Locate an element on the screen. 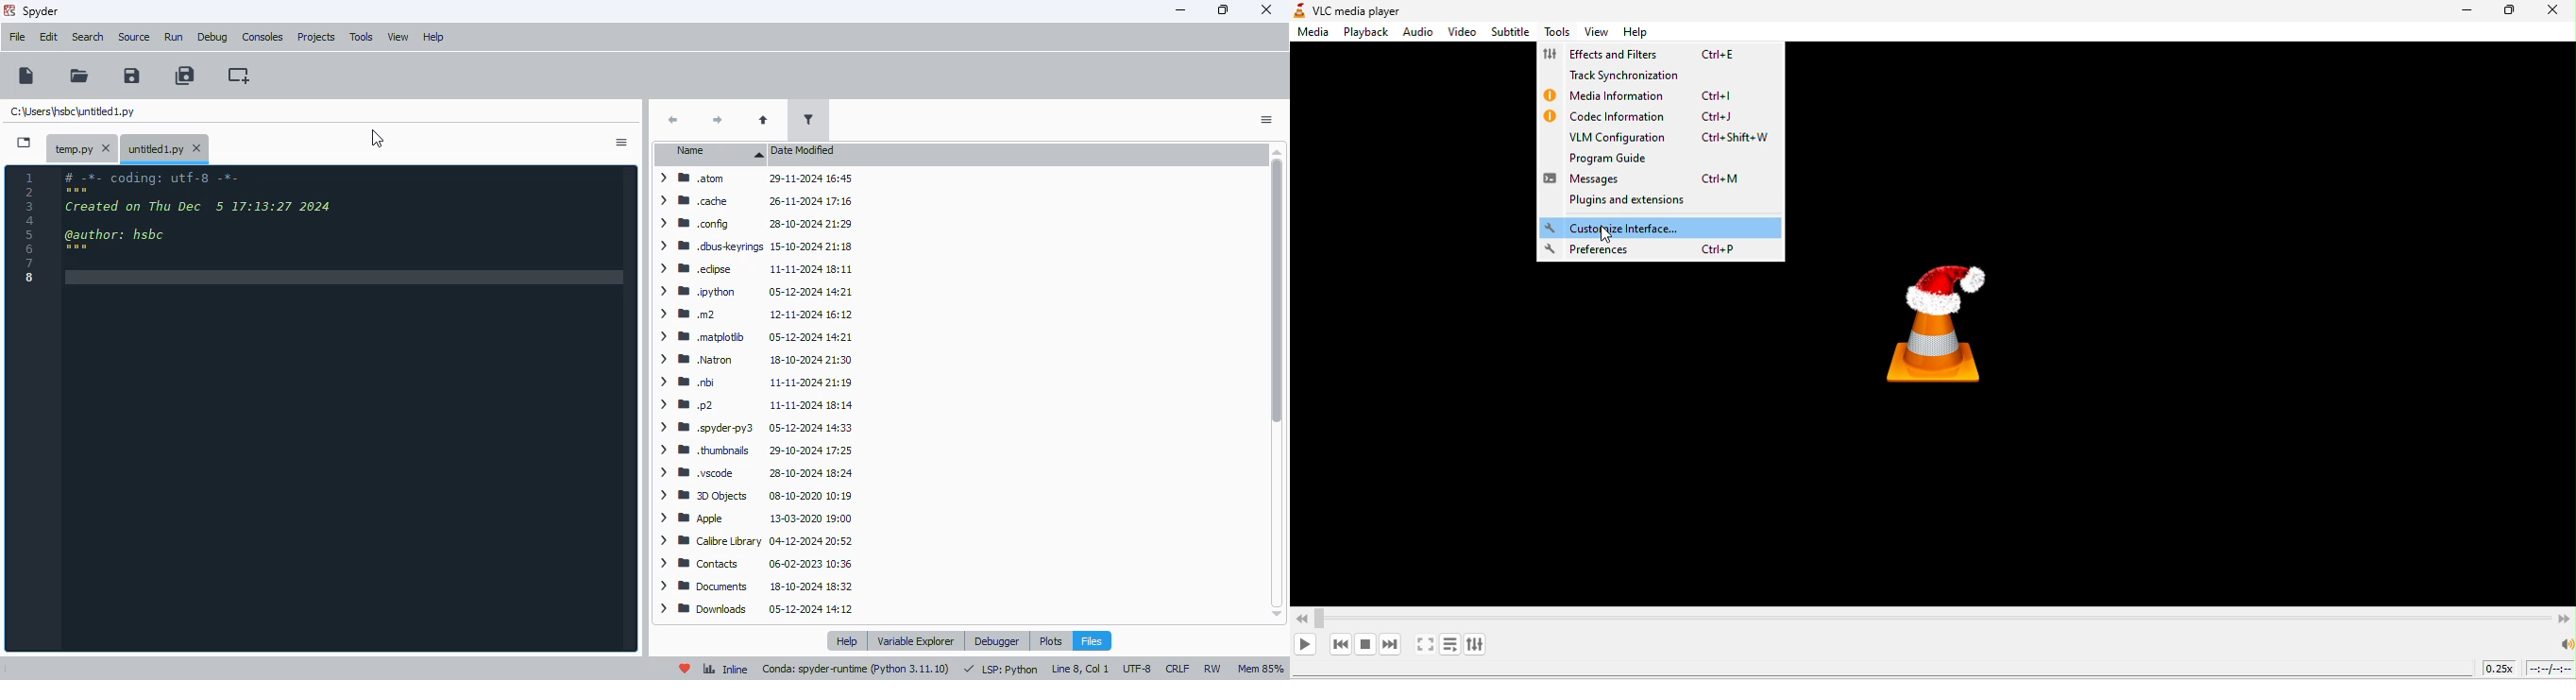 This screenshot has width=2576, height=700. cursor is located at coordinates (378, 139).